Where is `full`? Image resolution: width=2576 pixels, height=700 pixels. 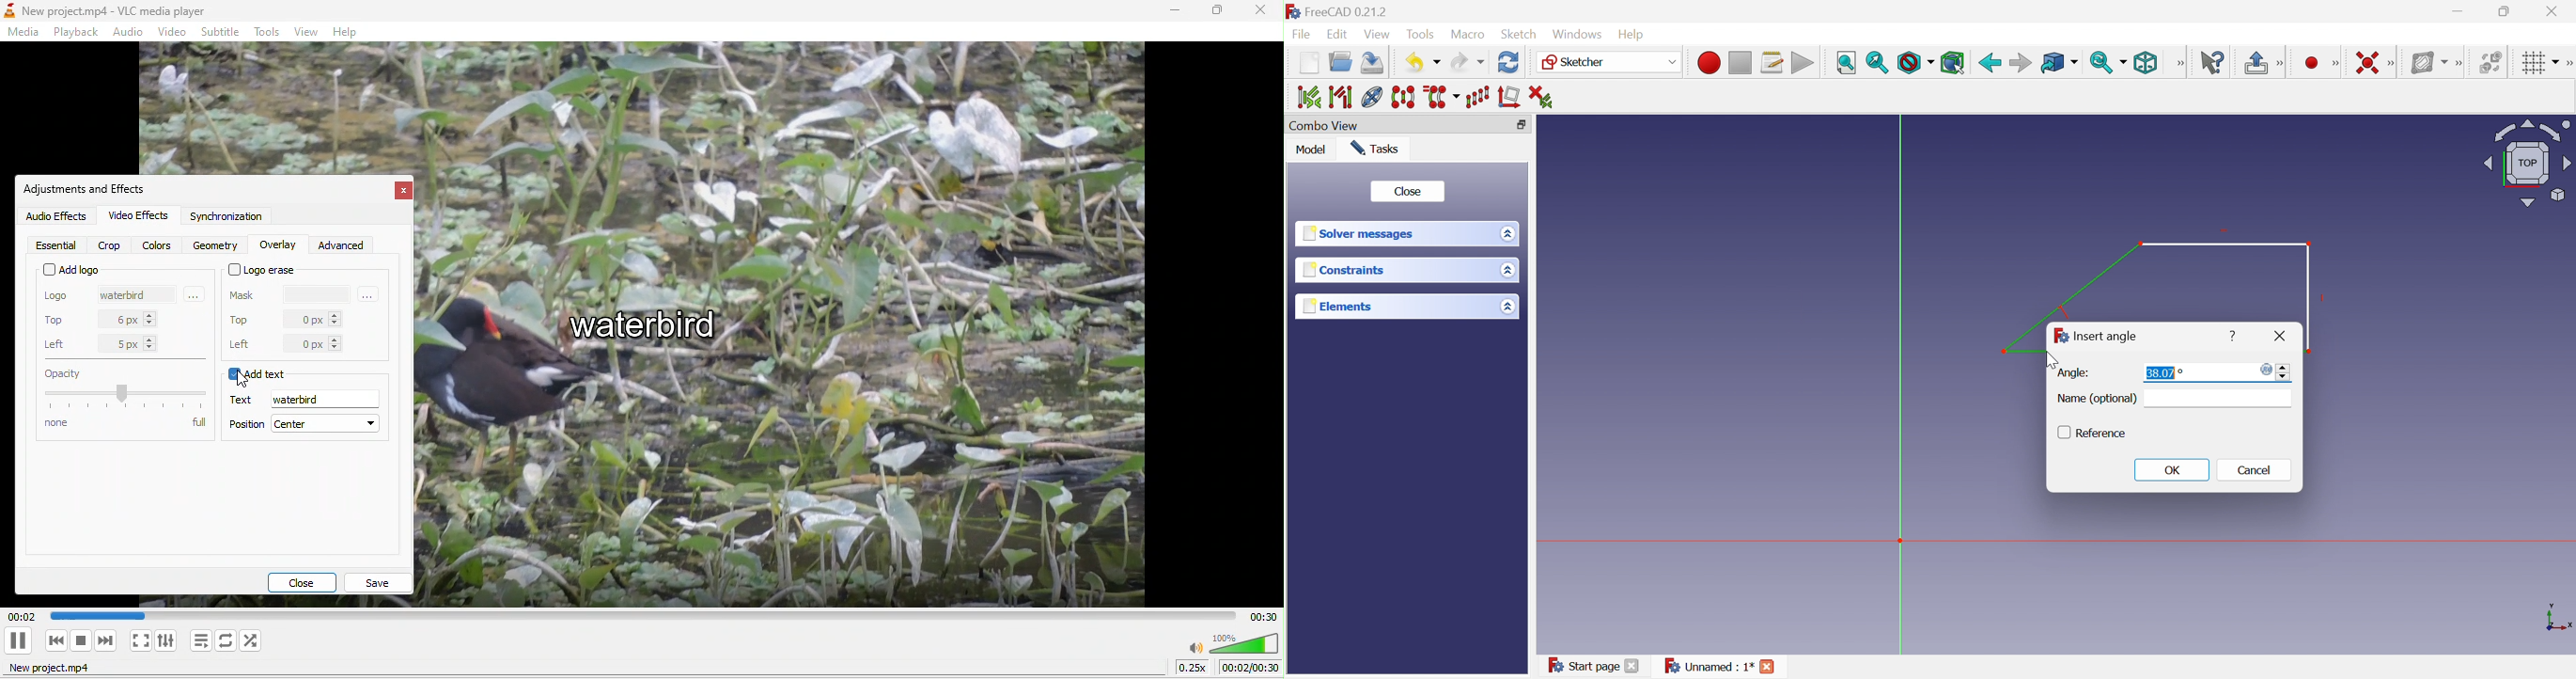
full is located at coordinates (195, 424).